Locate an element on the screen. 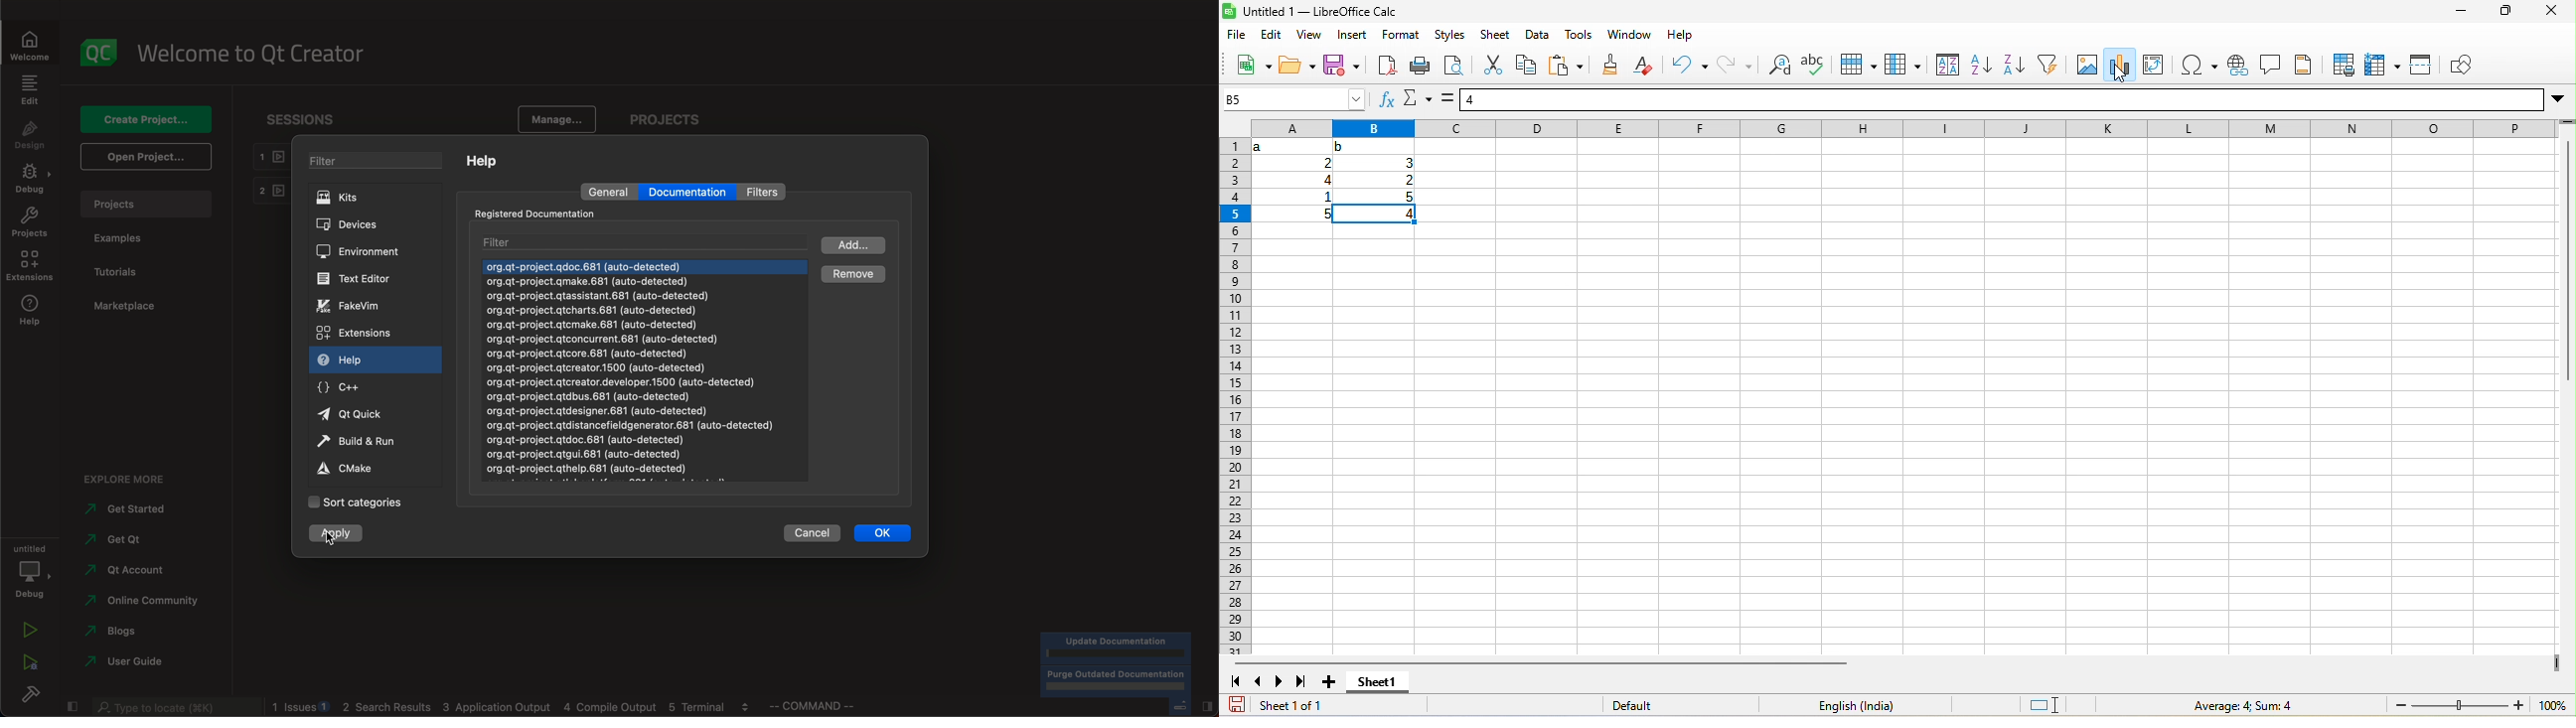 This screenshot has height=728, width=2576. projects is located at coordinates (672, 120).